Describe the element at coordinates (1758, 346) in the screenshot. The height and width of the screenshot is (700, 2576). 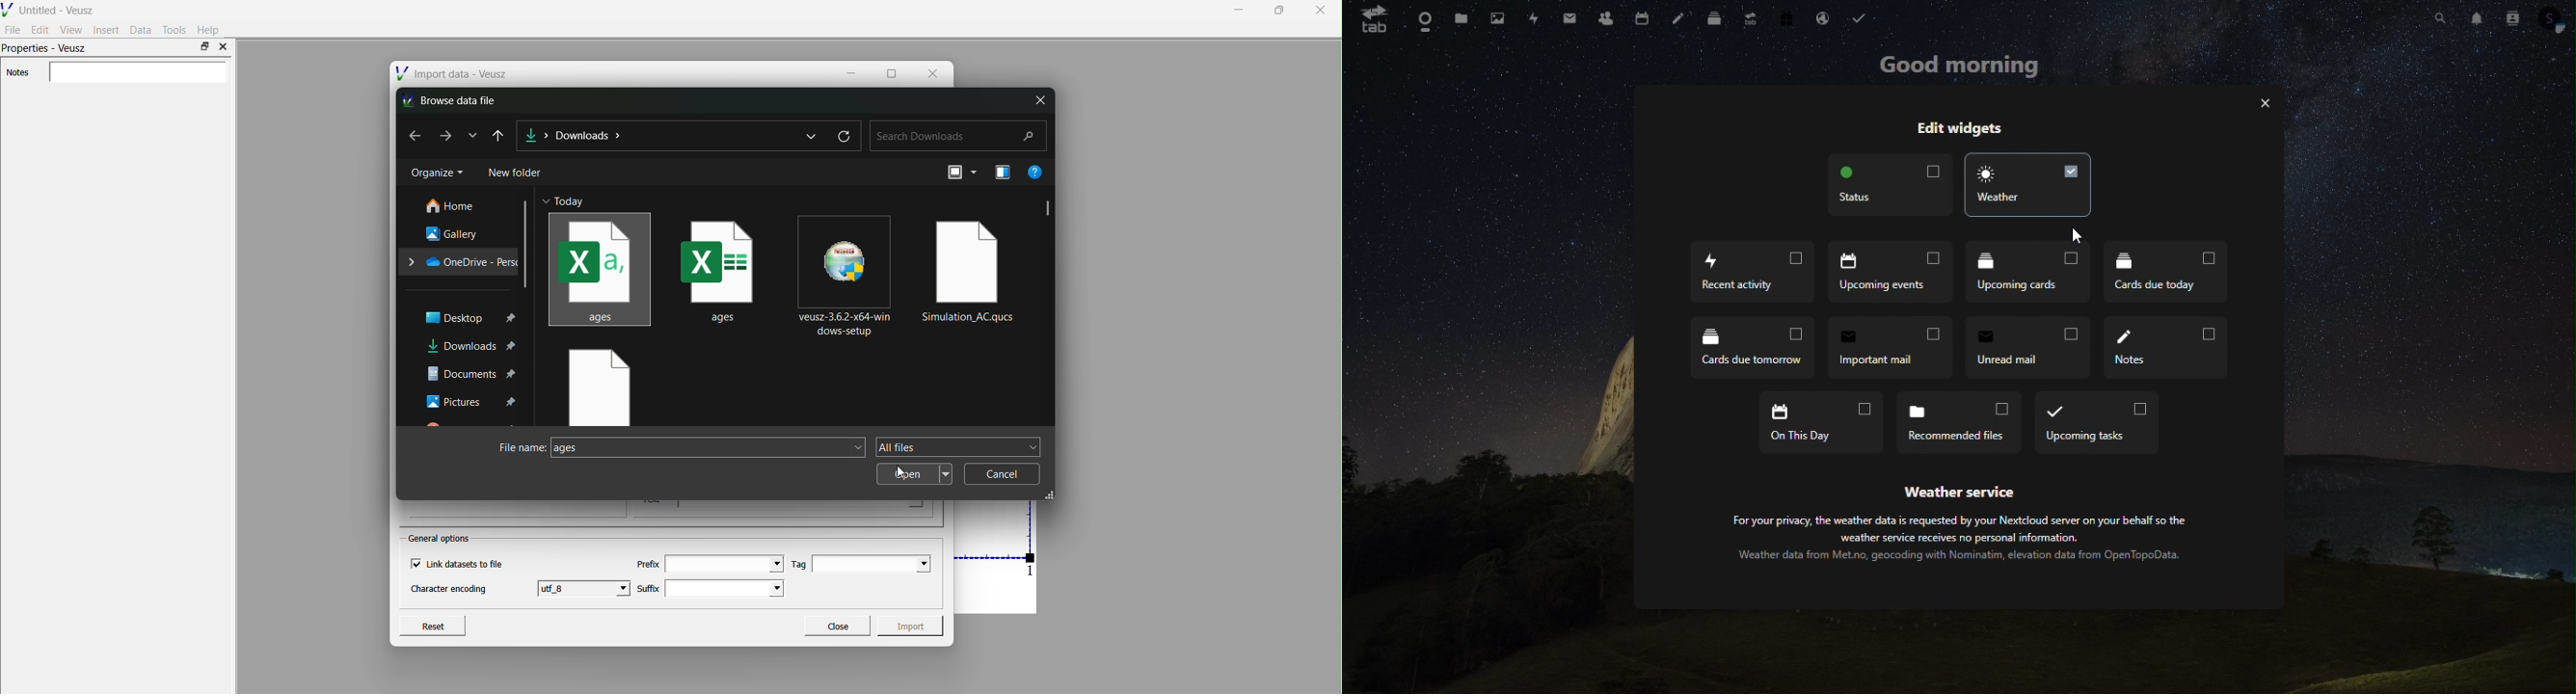
I see `cards due tomarrow` at that location.